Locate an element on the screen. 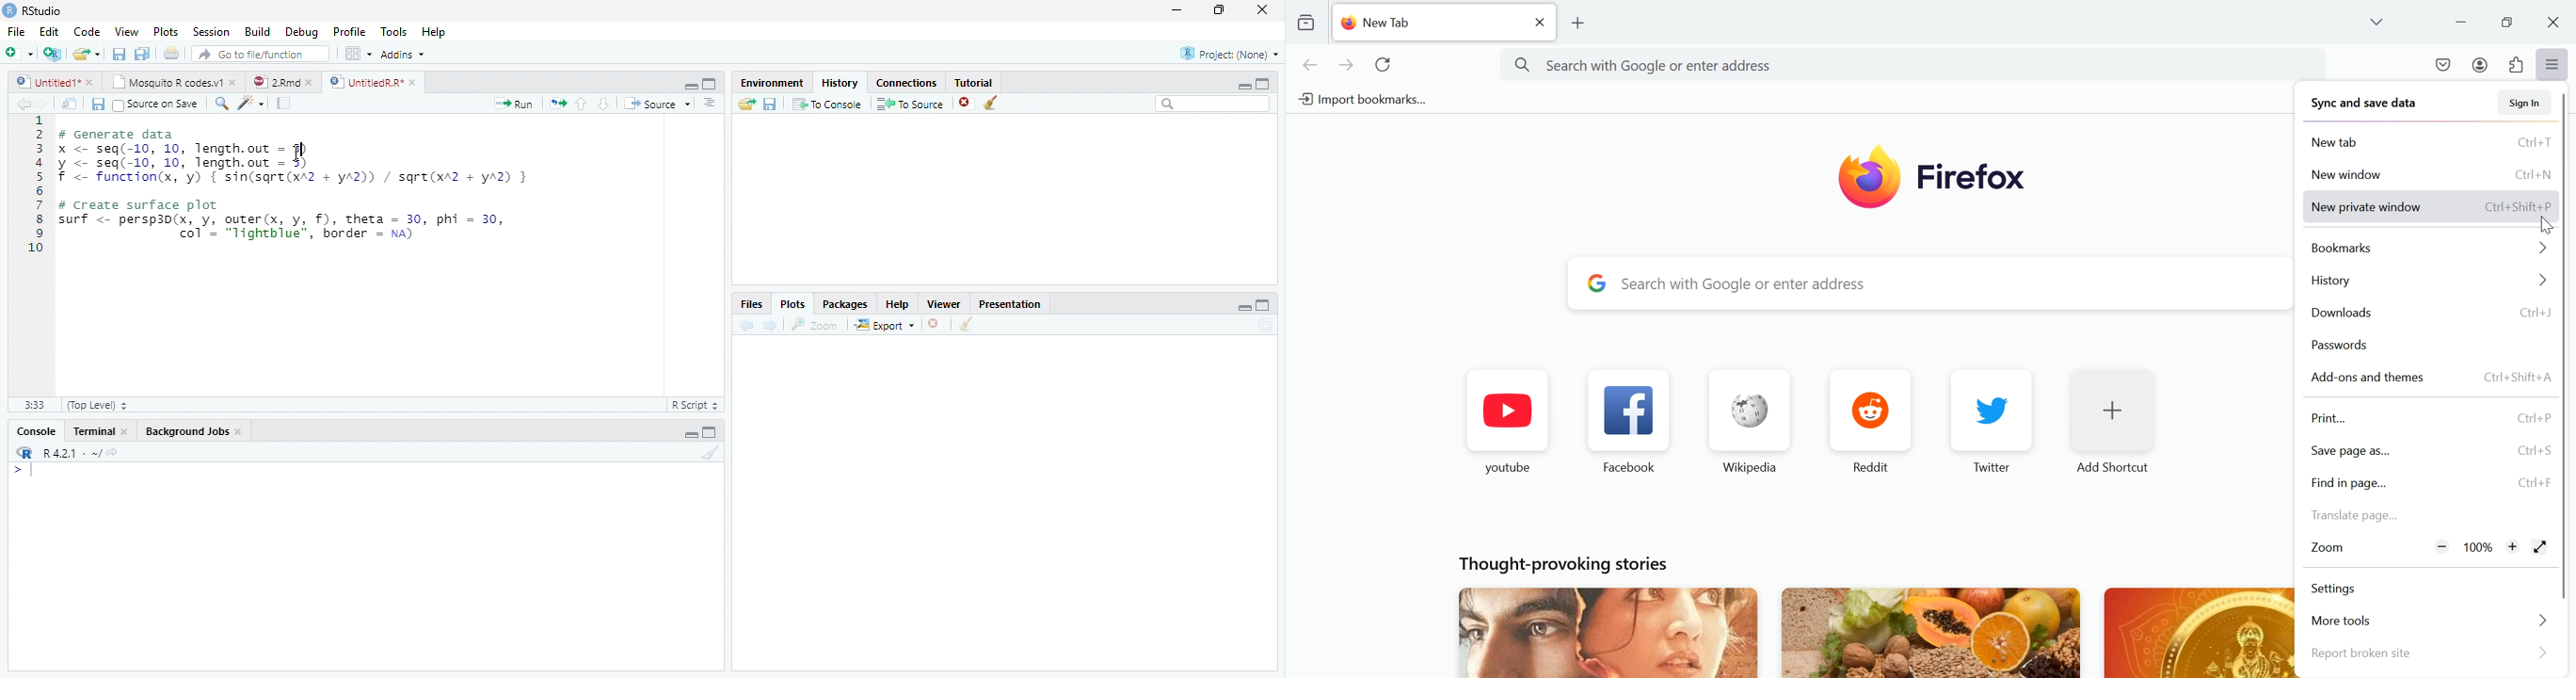 This screenshot has height=700, width=2576. cursor is located at coordinates (299, 154).